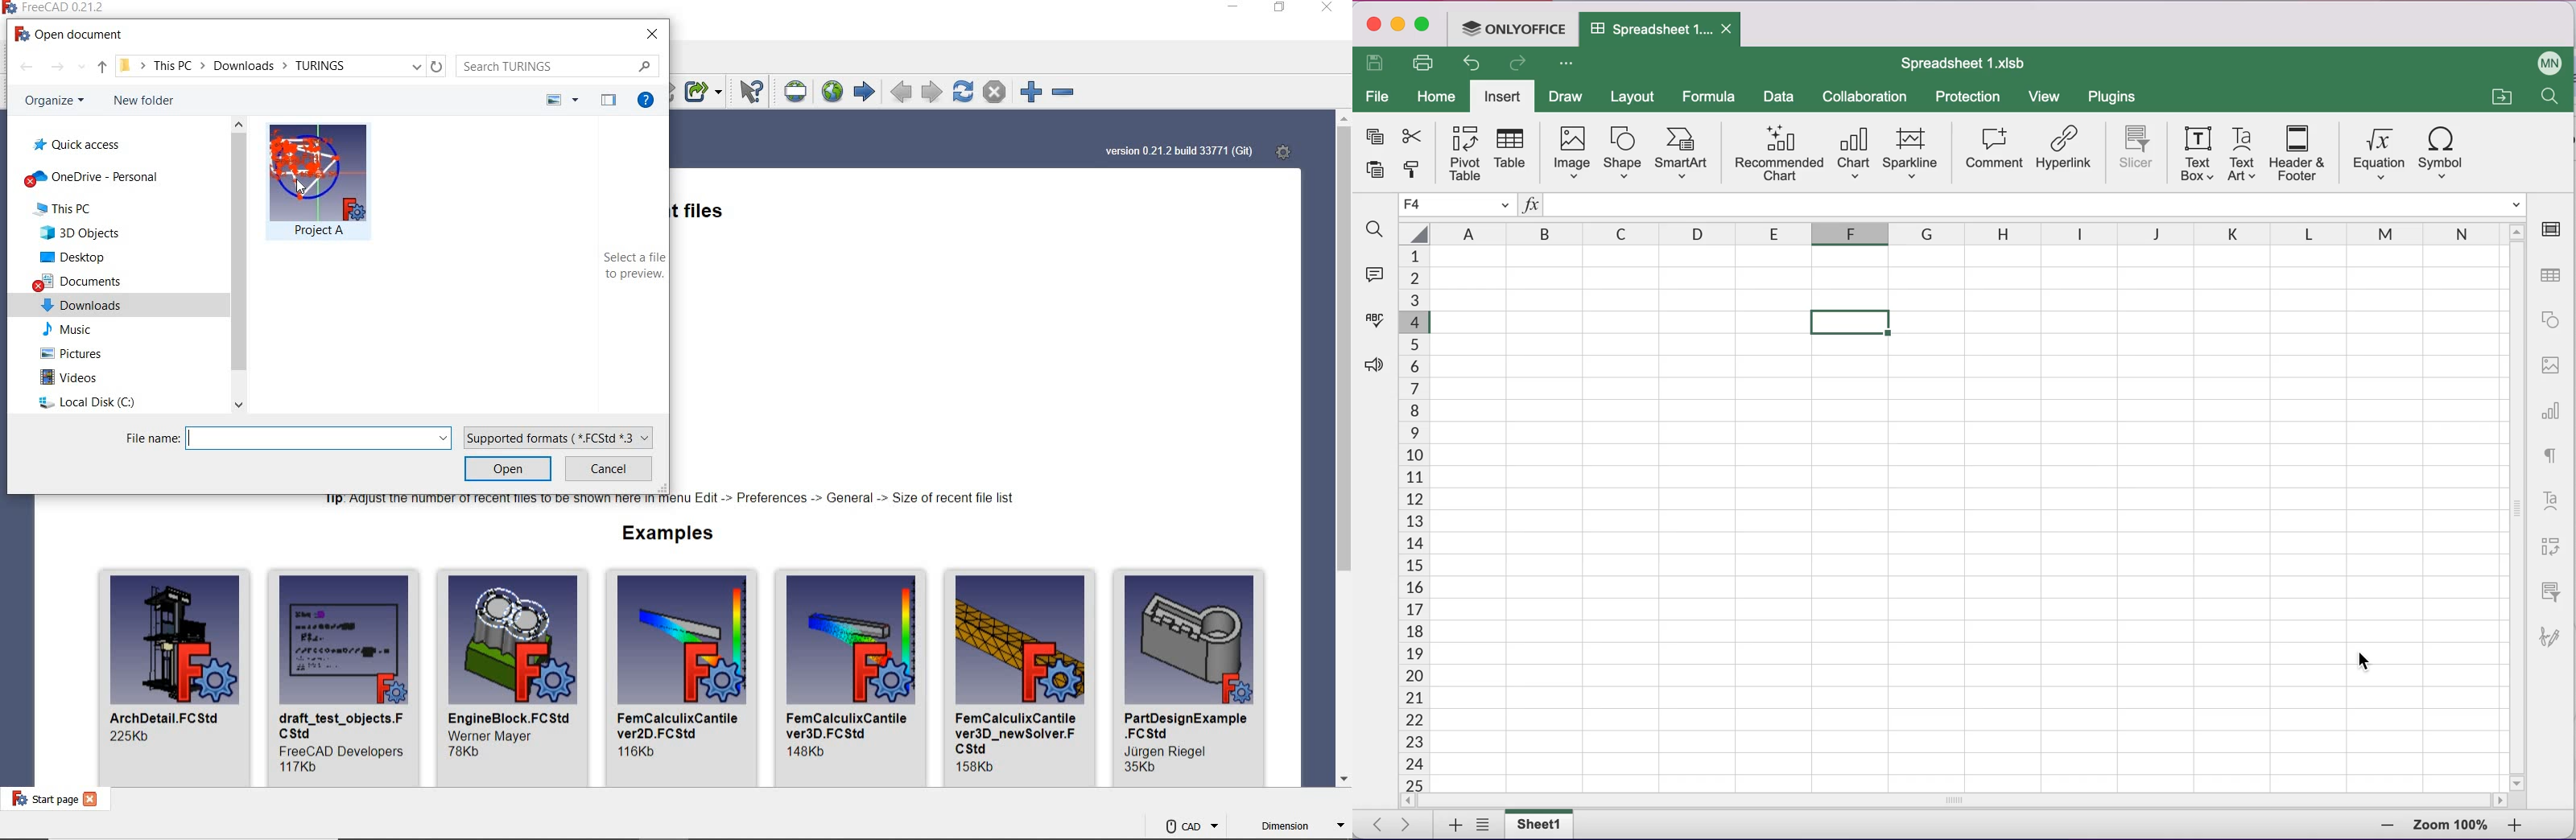 The height and width of the screenshot is (840, 2576). Describe the element at coordinates (653, 35) in the screenshot. I see `CLOSE` at that location.